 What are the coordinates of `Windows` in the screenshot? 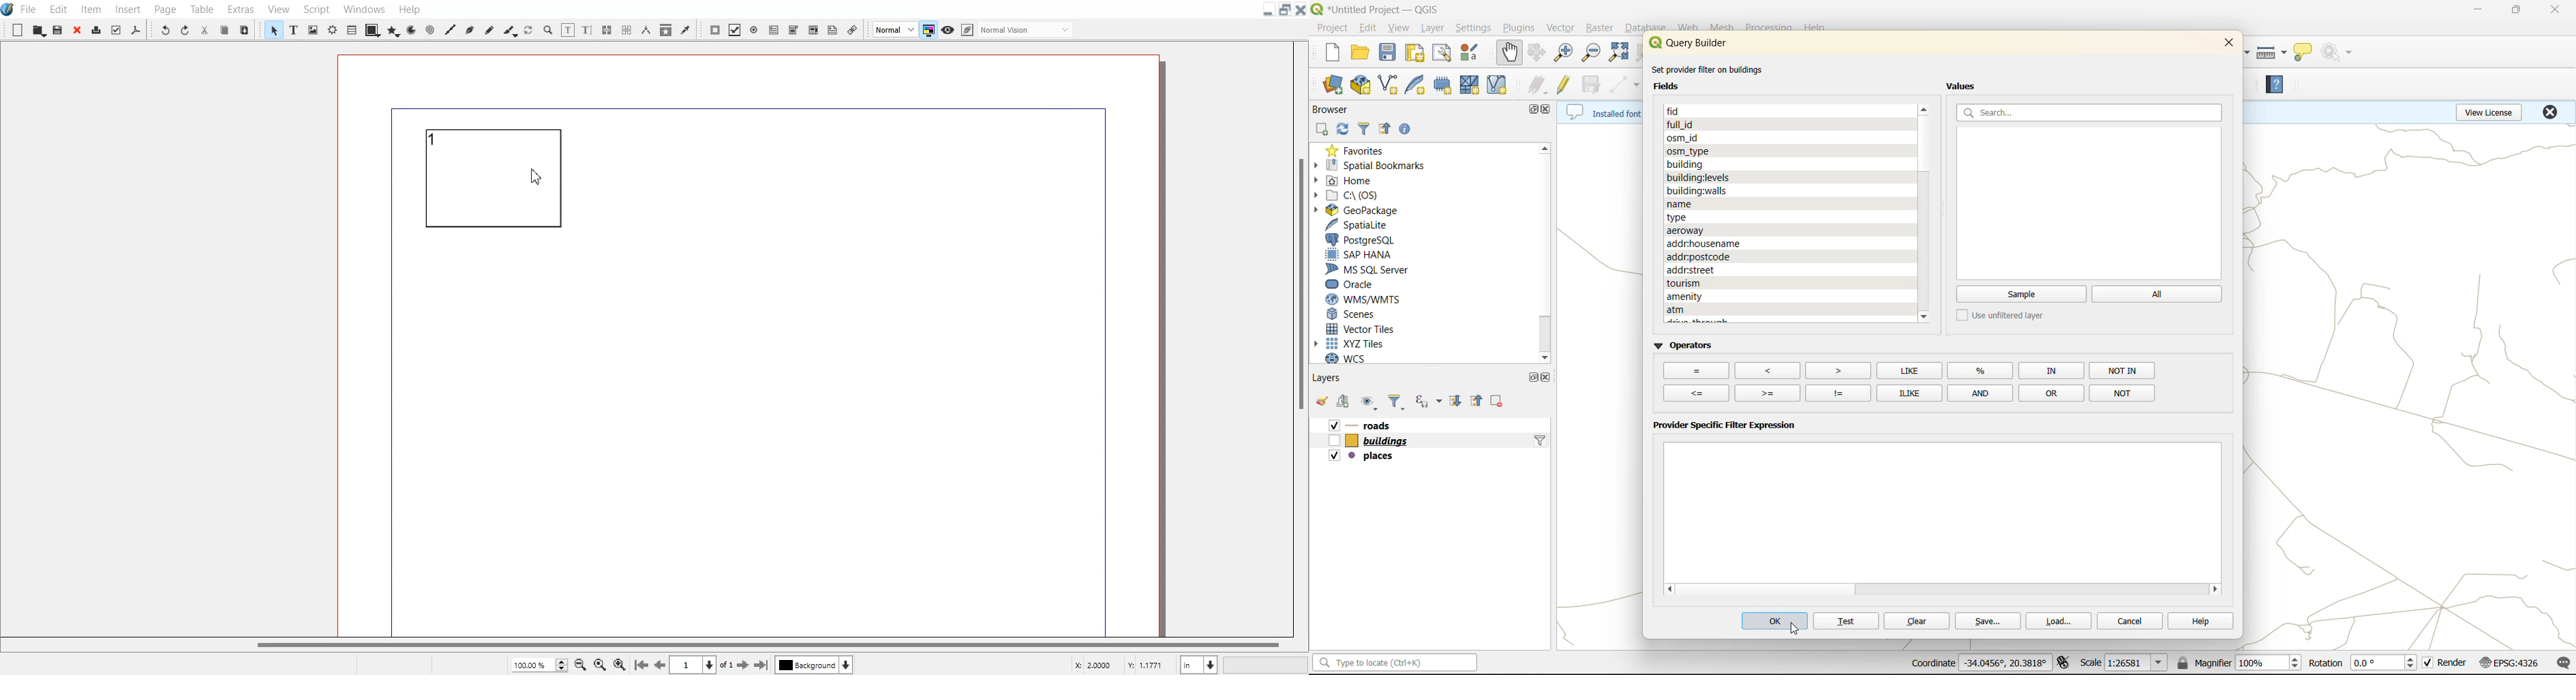 It's located at (363, 8).